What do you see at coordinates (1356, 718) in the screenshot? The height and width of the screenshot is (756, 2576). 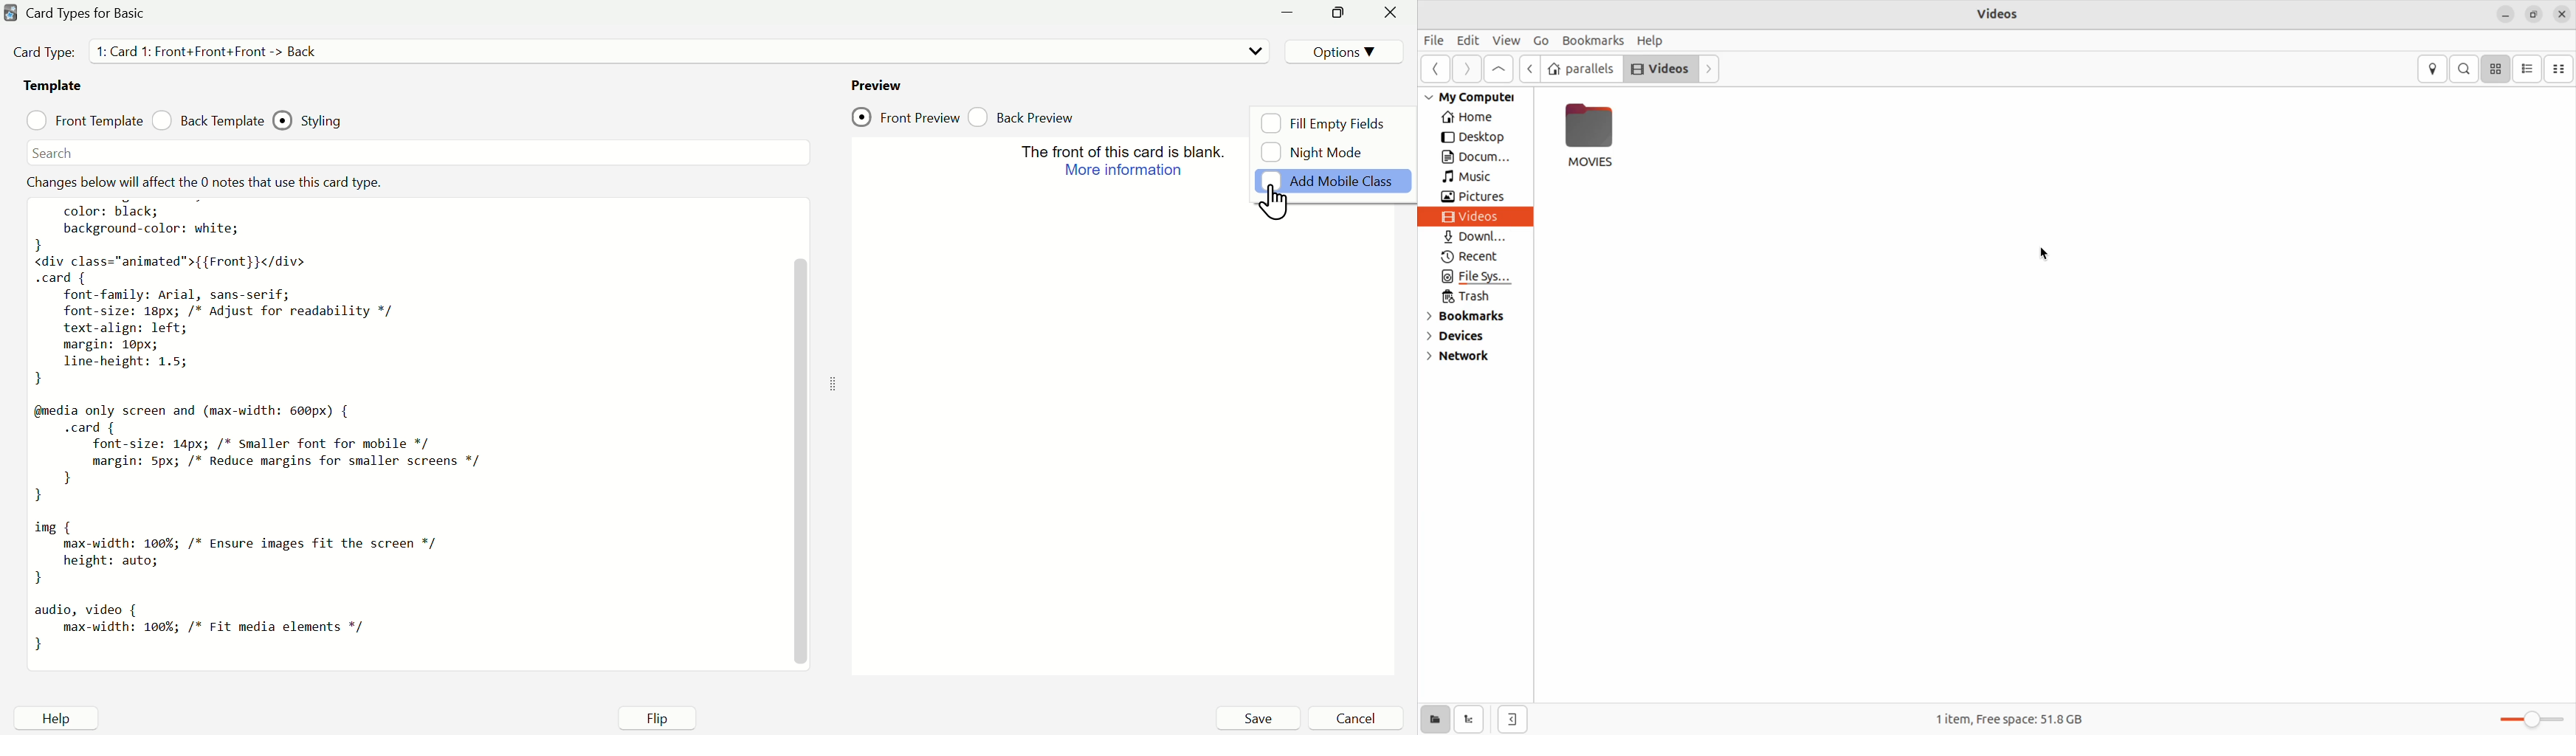 I see `Cancel` at bounding box center [1356, 718].